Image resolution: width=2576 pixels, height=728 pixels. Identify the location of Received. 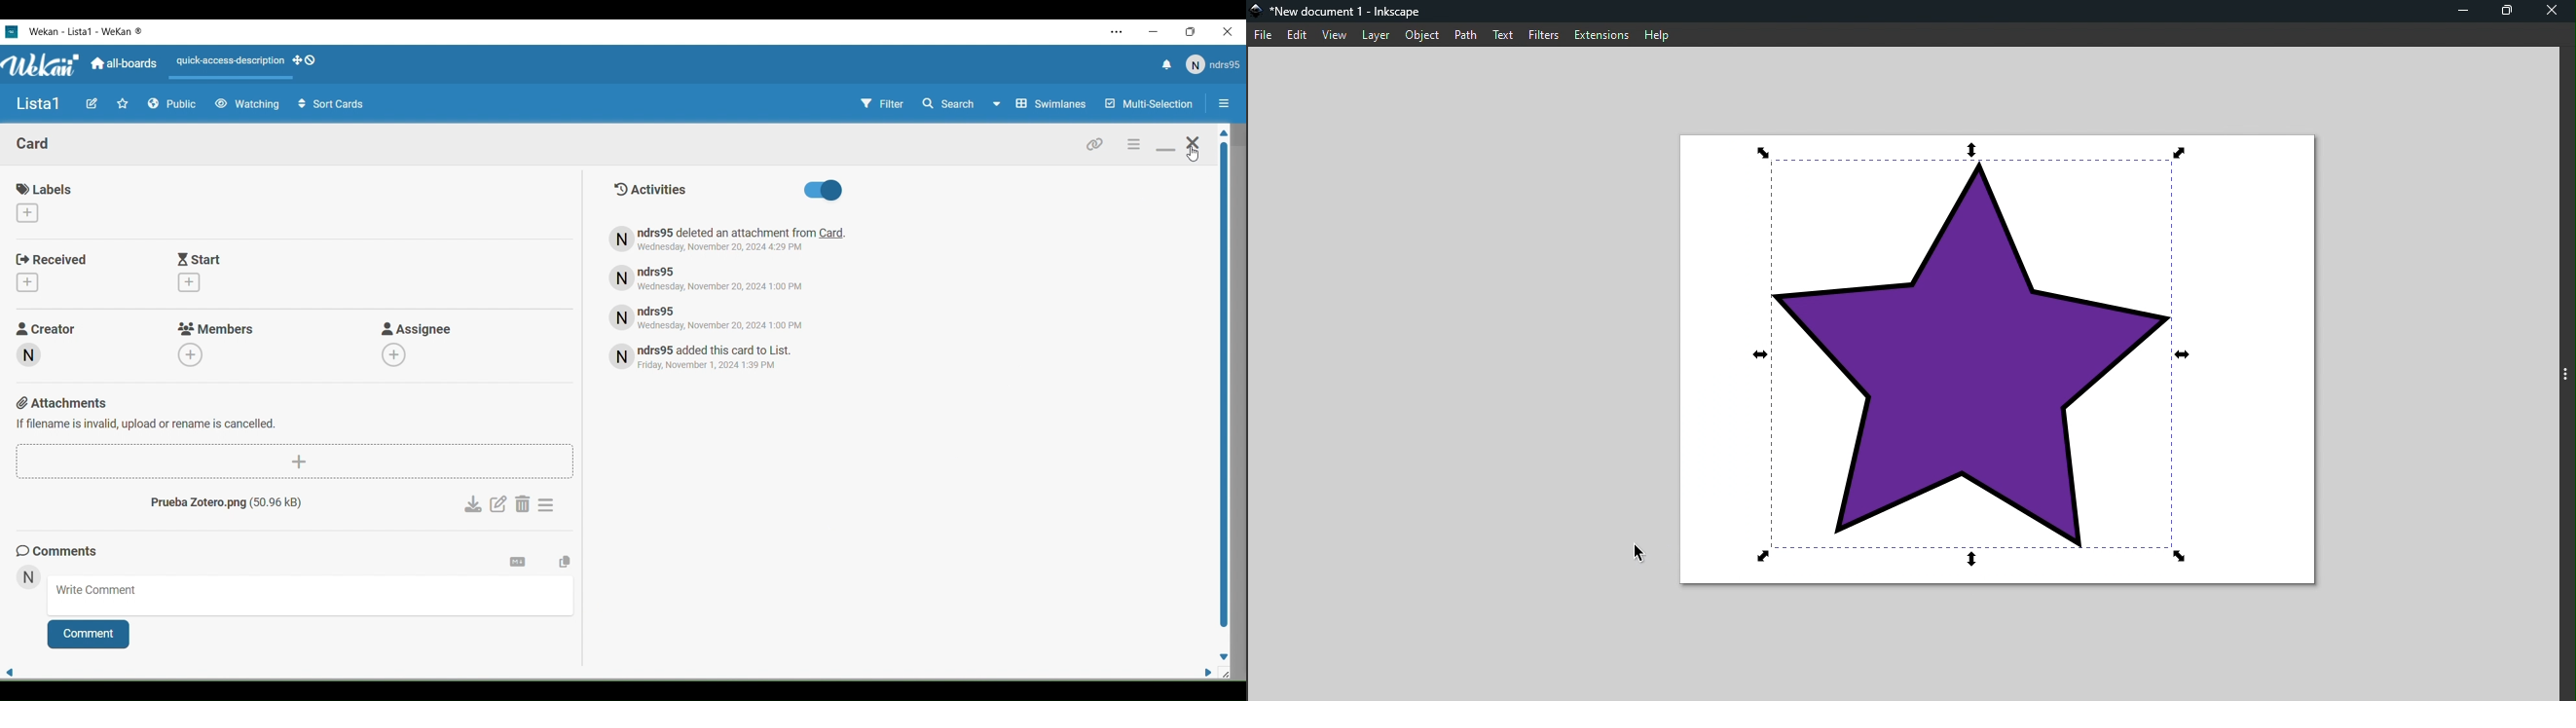
(53, 260).